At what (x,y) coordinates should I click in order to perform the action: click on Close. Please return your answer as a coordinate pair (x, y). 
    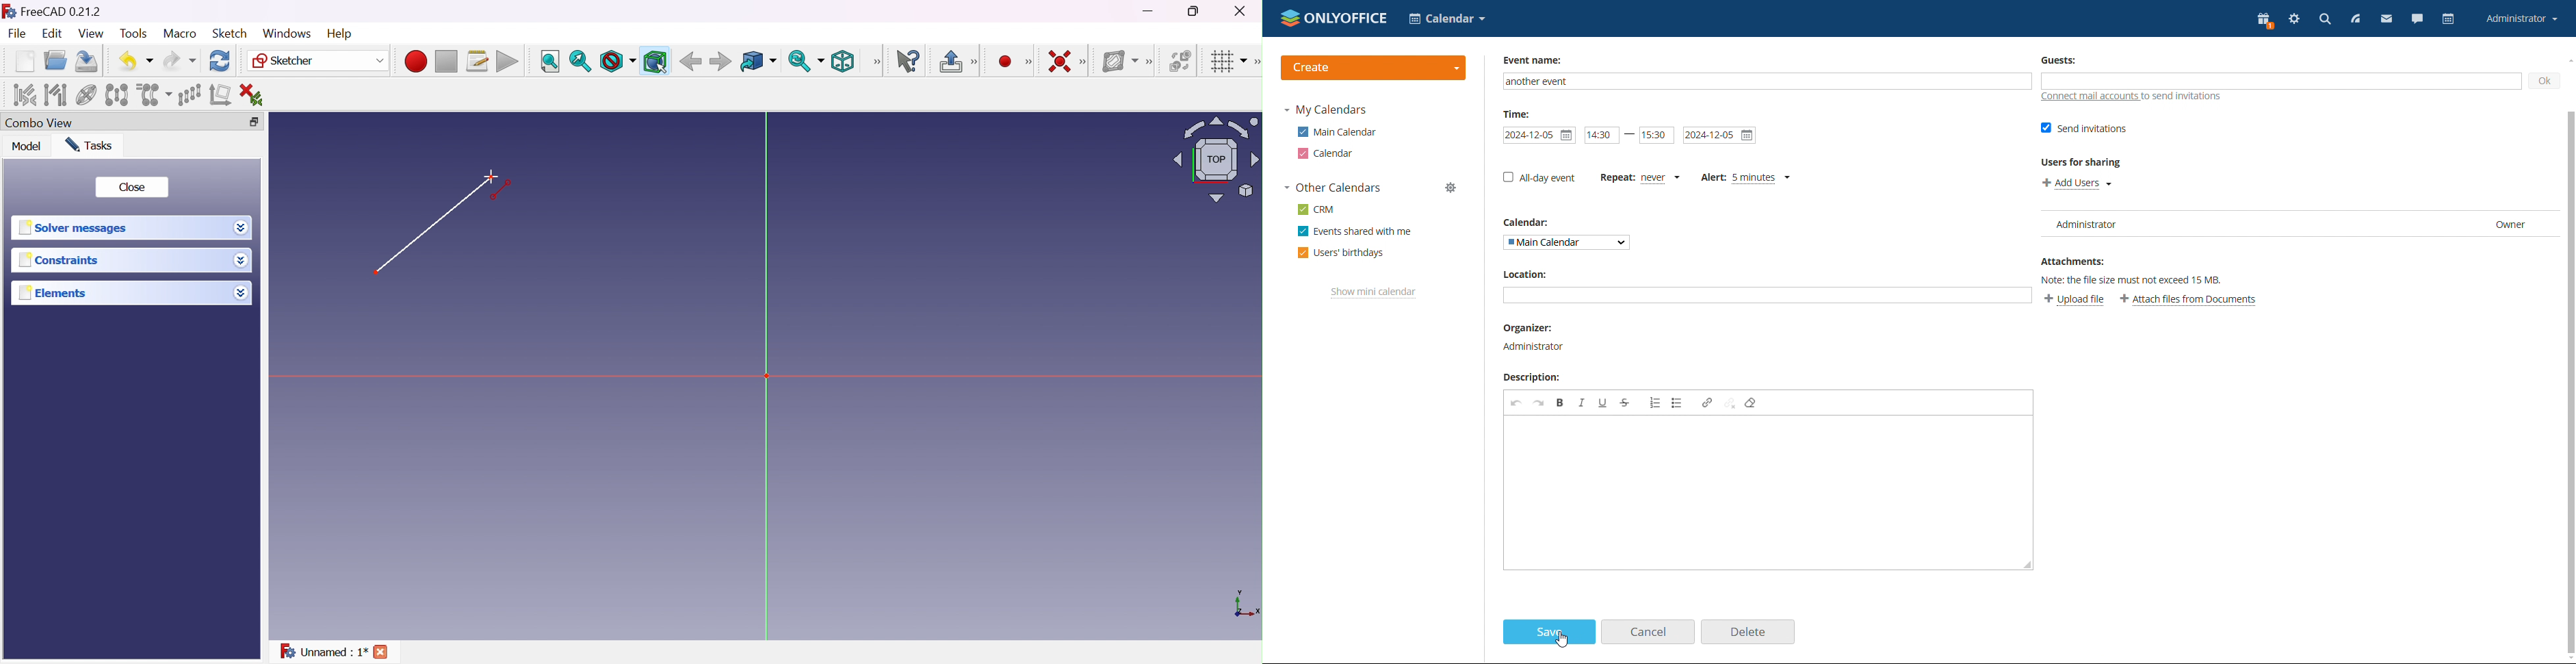
    Looking at the image, I should click on (134, 188).